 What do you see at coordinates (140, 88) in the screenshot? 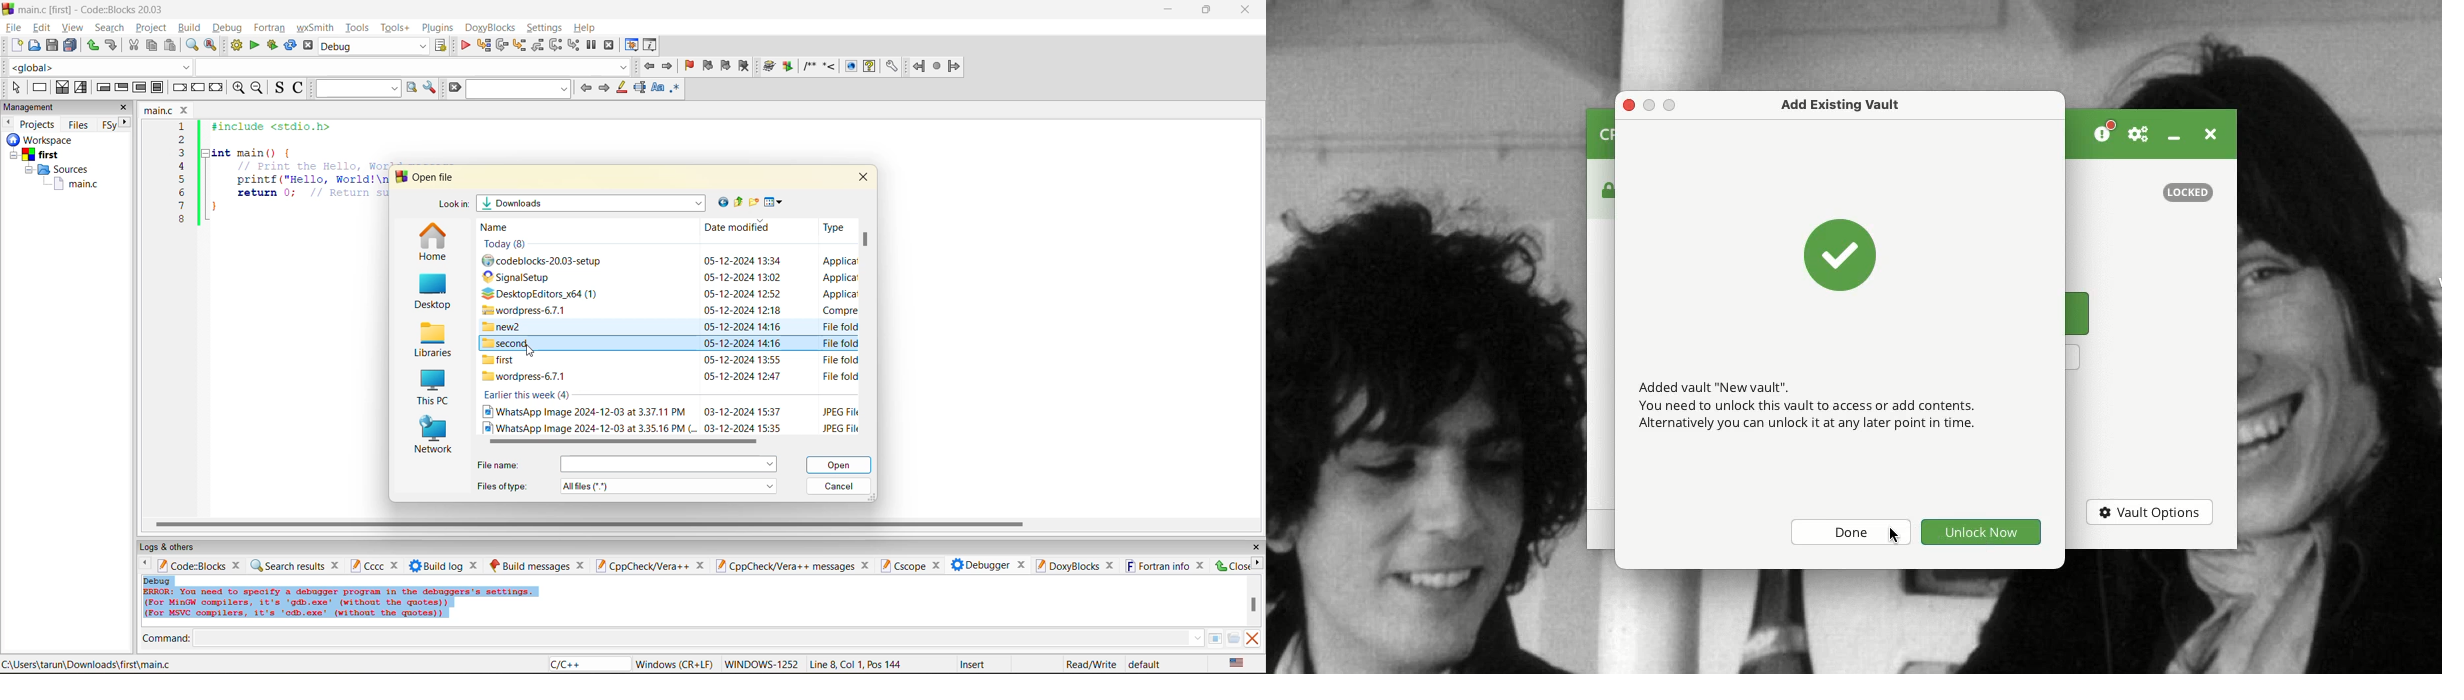
I see `counting loop` at bounding box center [140, 88].